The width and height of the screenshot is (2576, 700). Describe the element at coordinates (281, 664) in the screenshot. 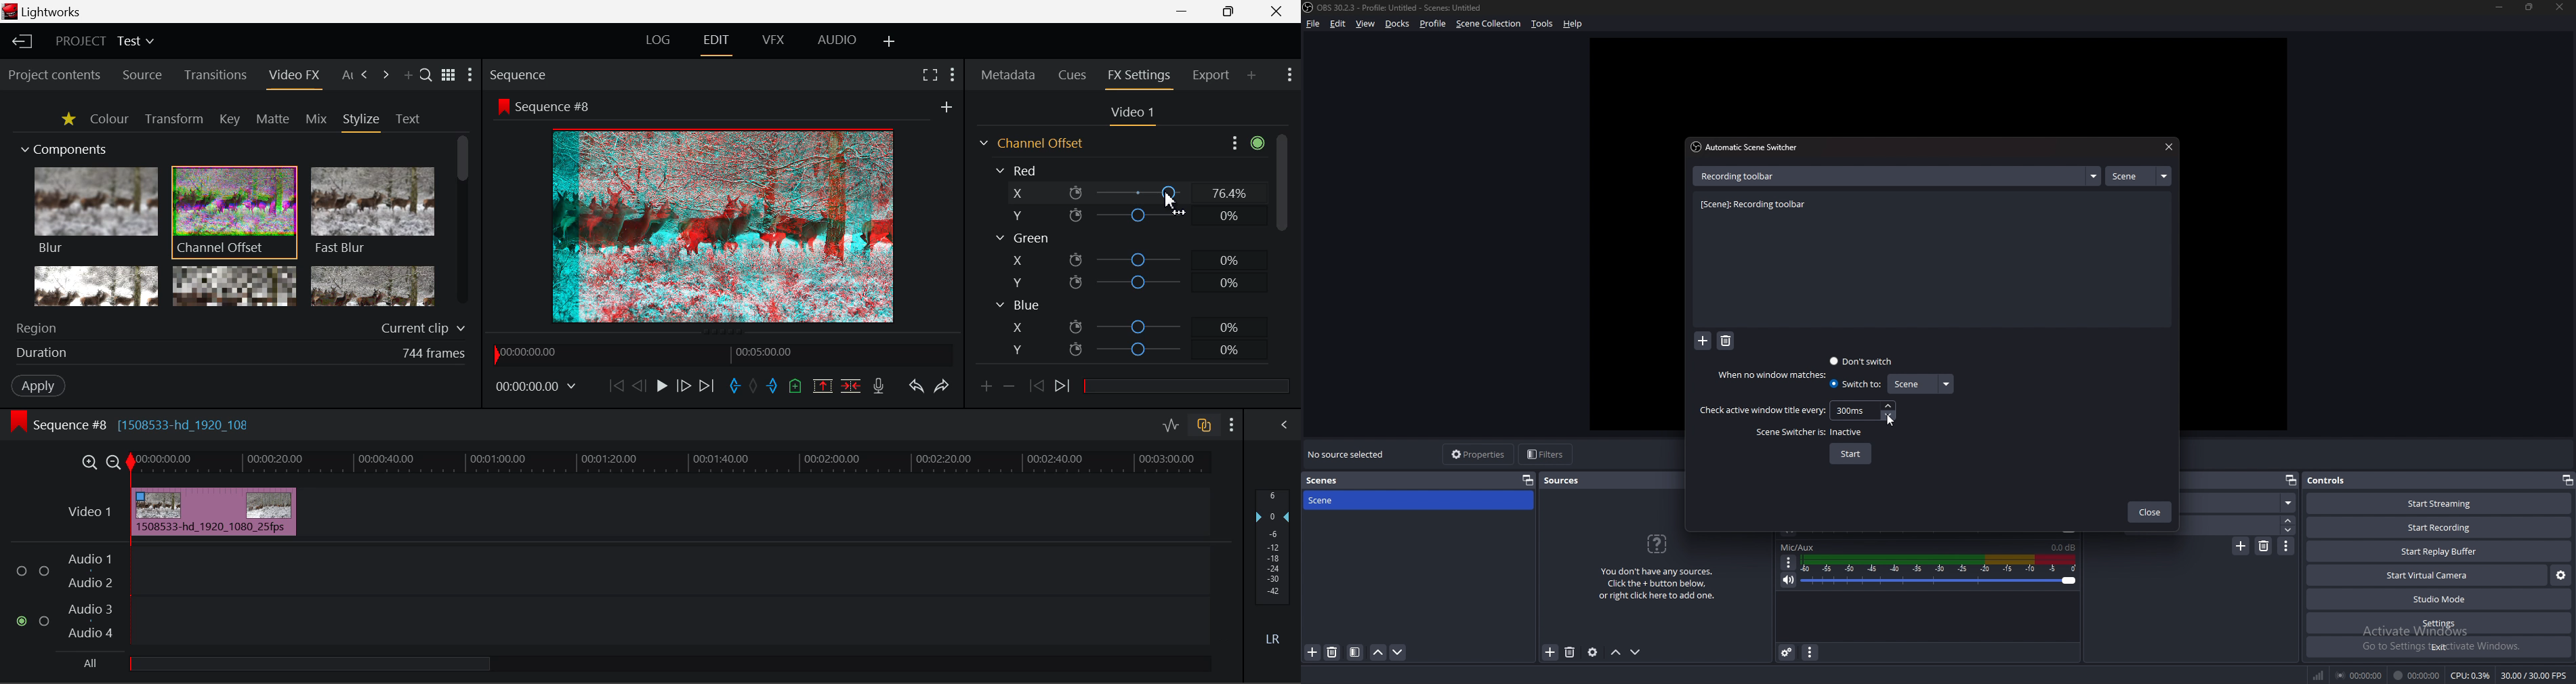

I see `all` at that location.